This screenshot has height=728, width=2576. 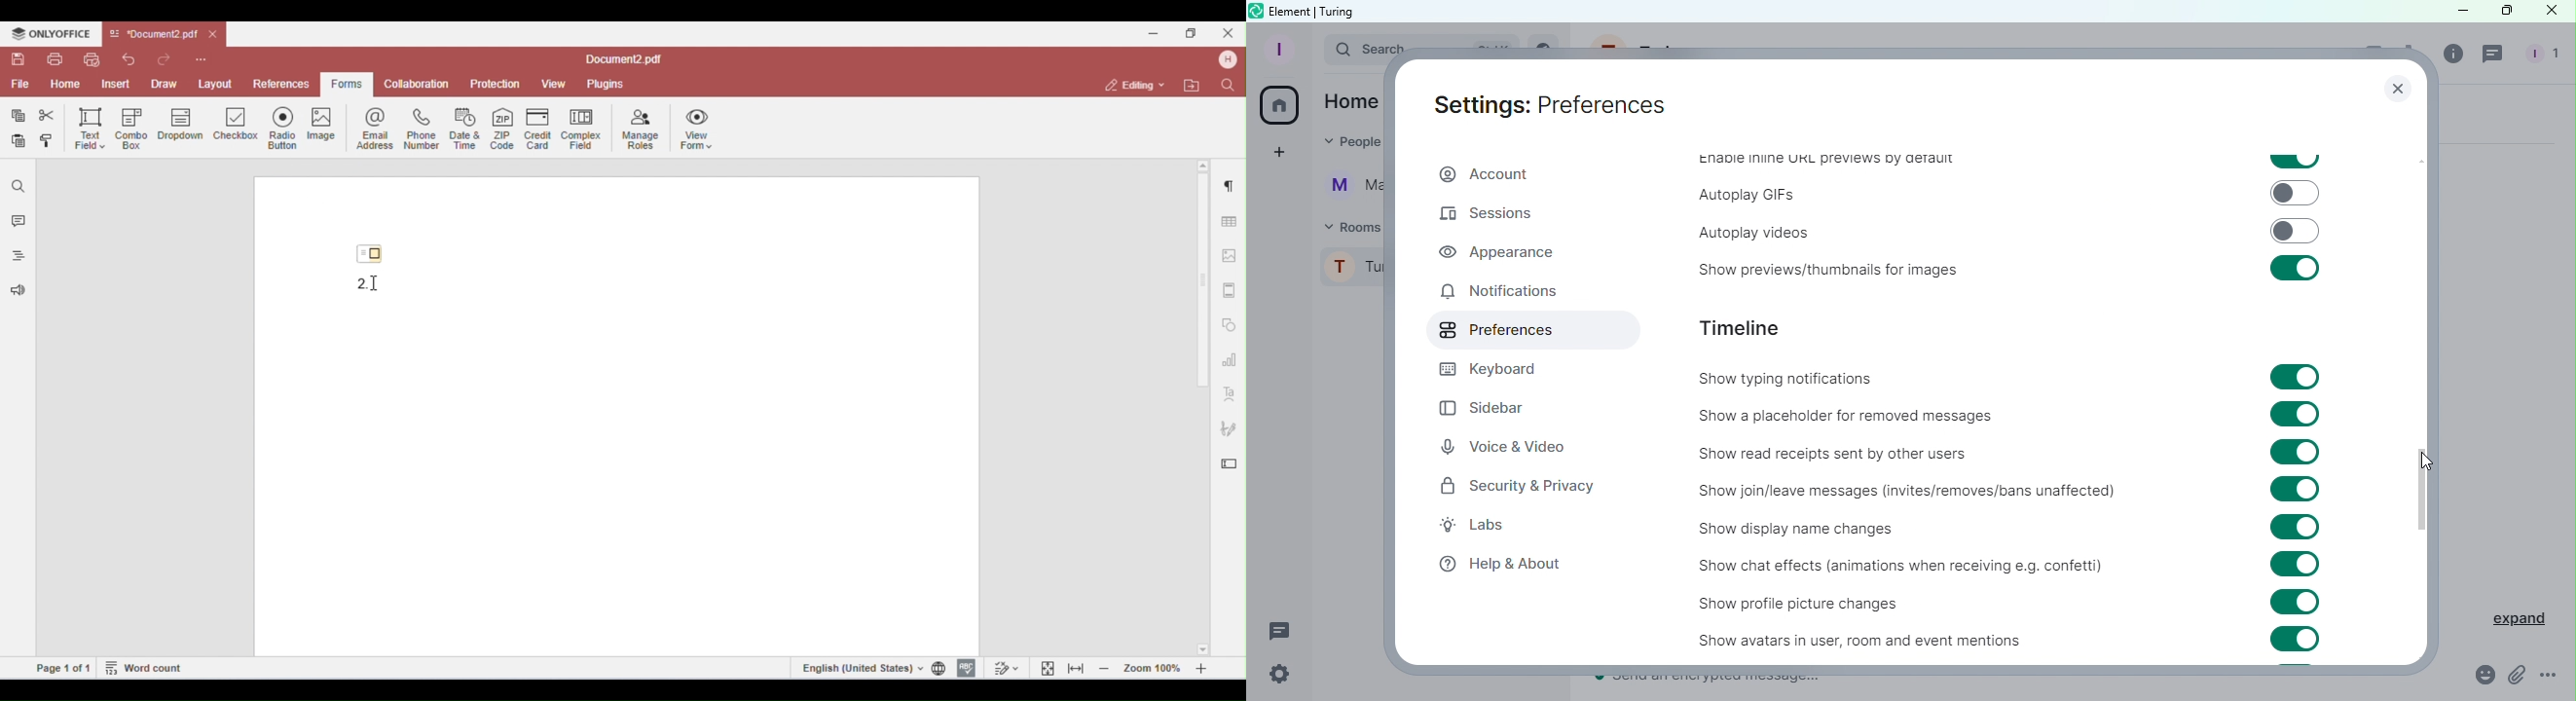 What do you see at coordinates (1352, 272) in the screenshot?
I see `Turing` at bounding box center [1352, 272].